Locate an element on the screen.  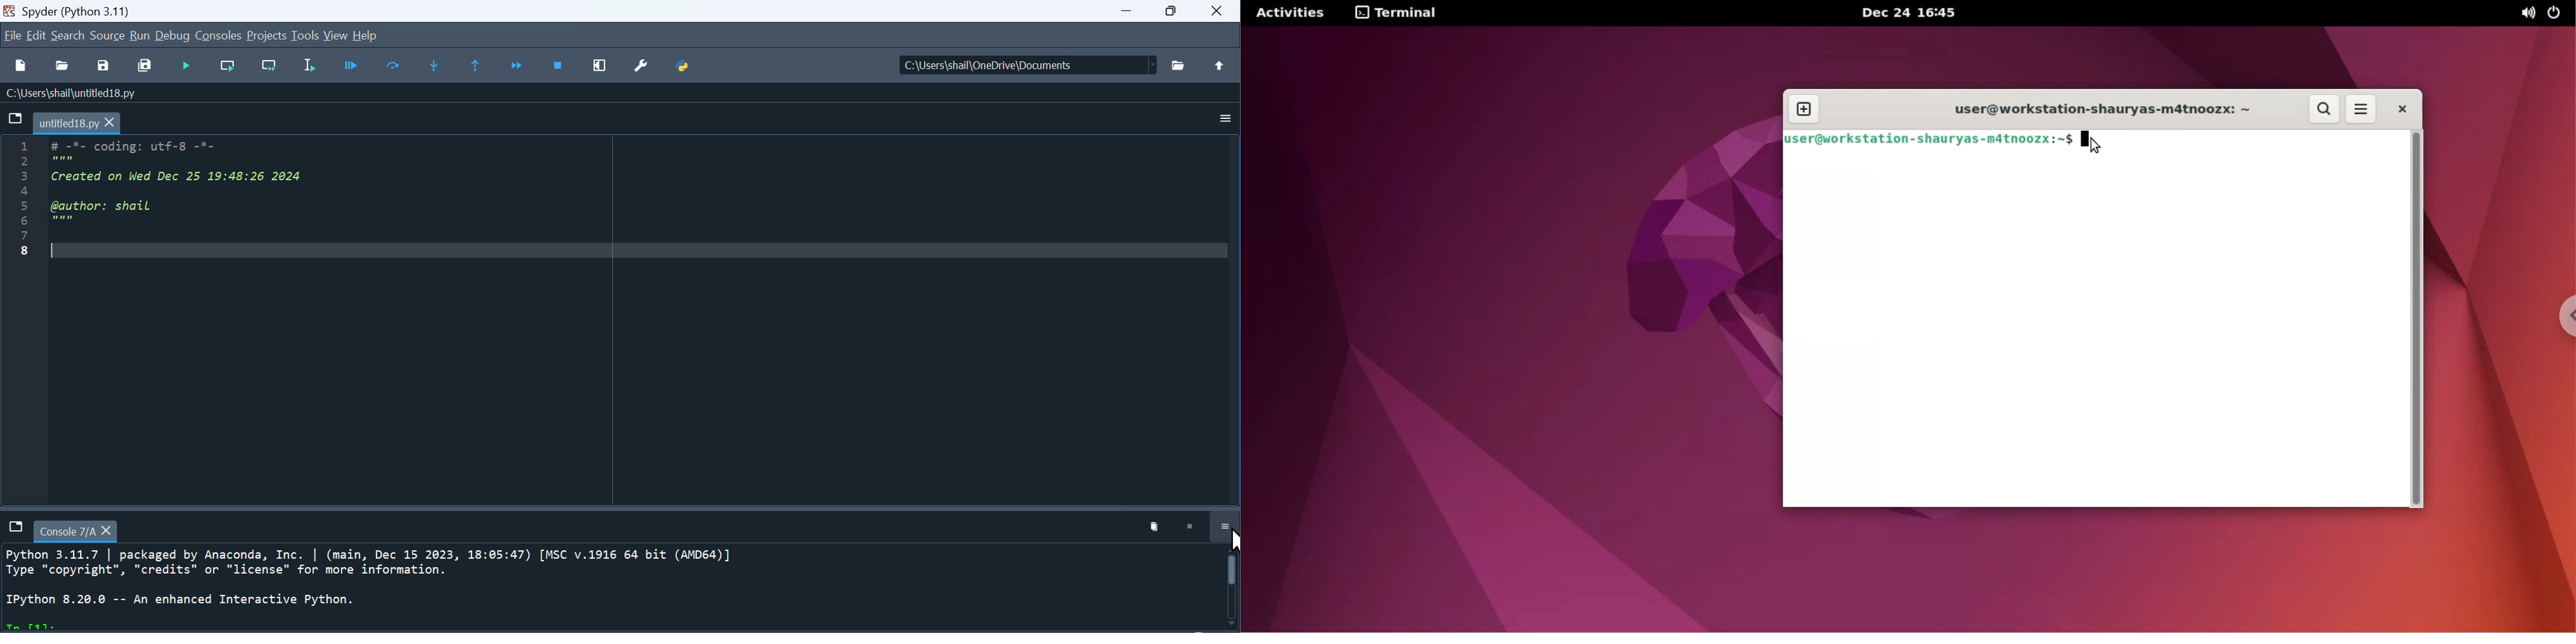
preferences is located at coordinates (641, 66).